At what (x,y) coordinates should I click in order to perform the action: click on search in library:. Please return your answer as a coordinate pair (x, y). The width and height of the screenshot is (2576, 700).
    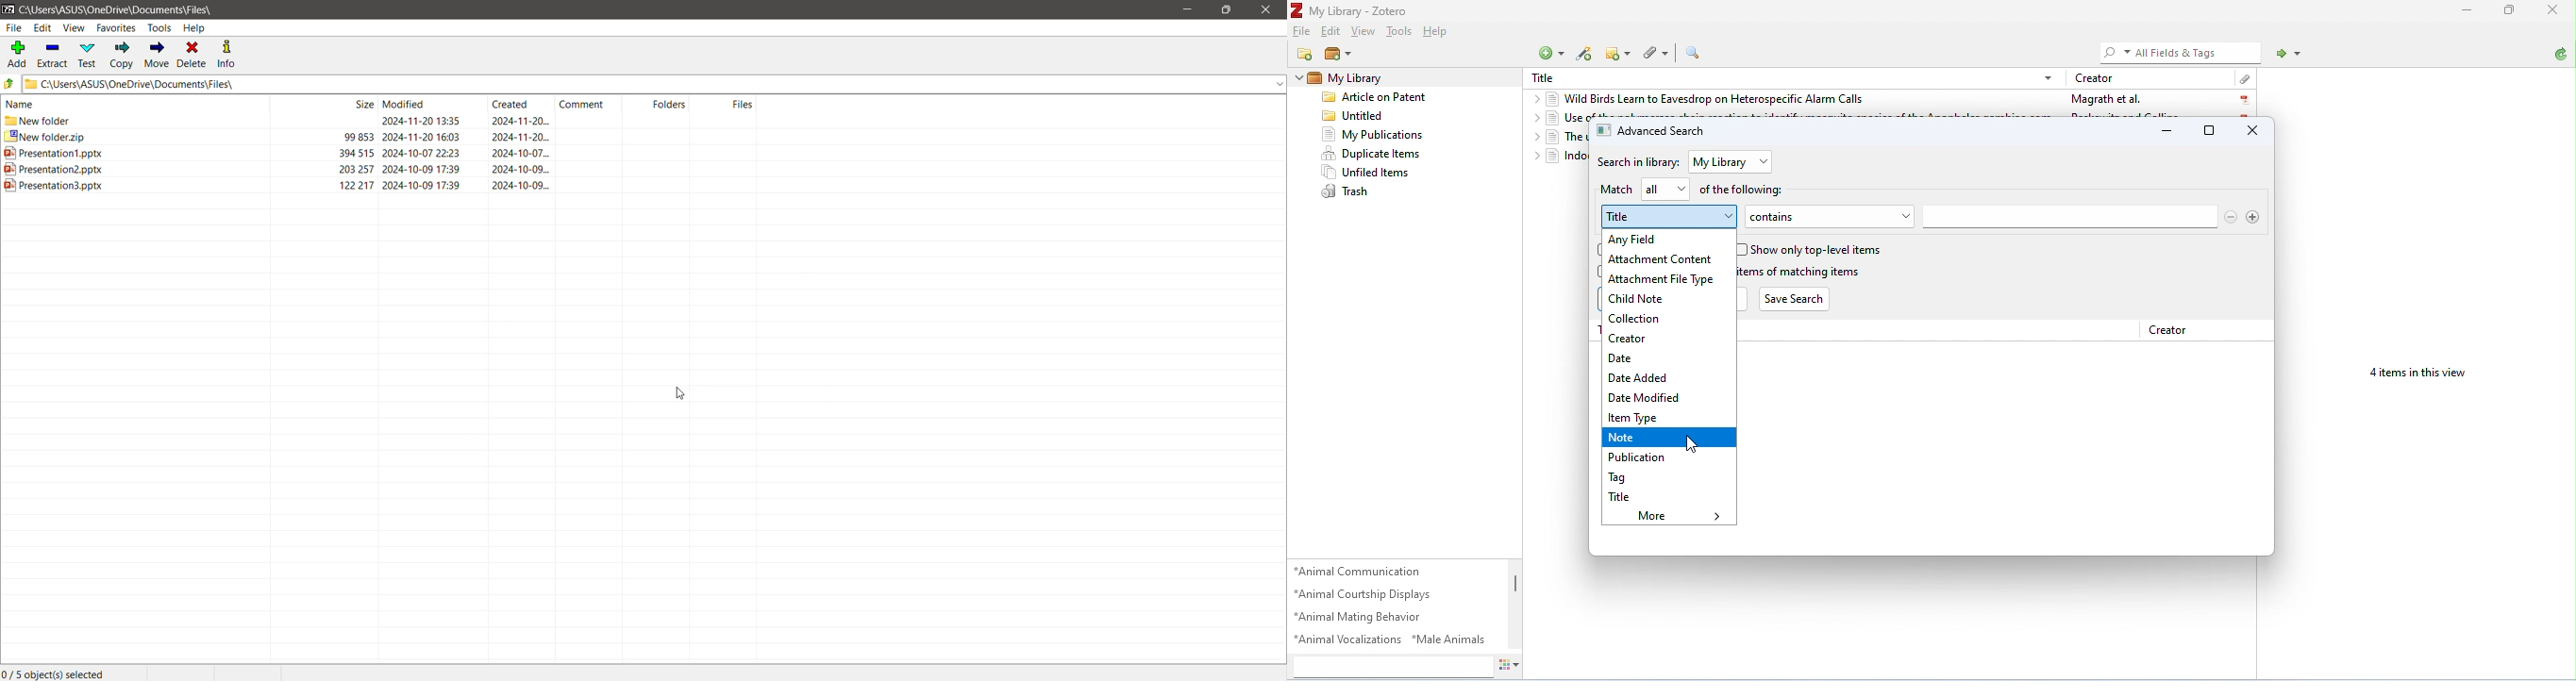
    Looking at the image, I should click on (1641, 163).